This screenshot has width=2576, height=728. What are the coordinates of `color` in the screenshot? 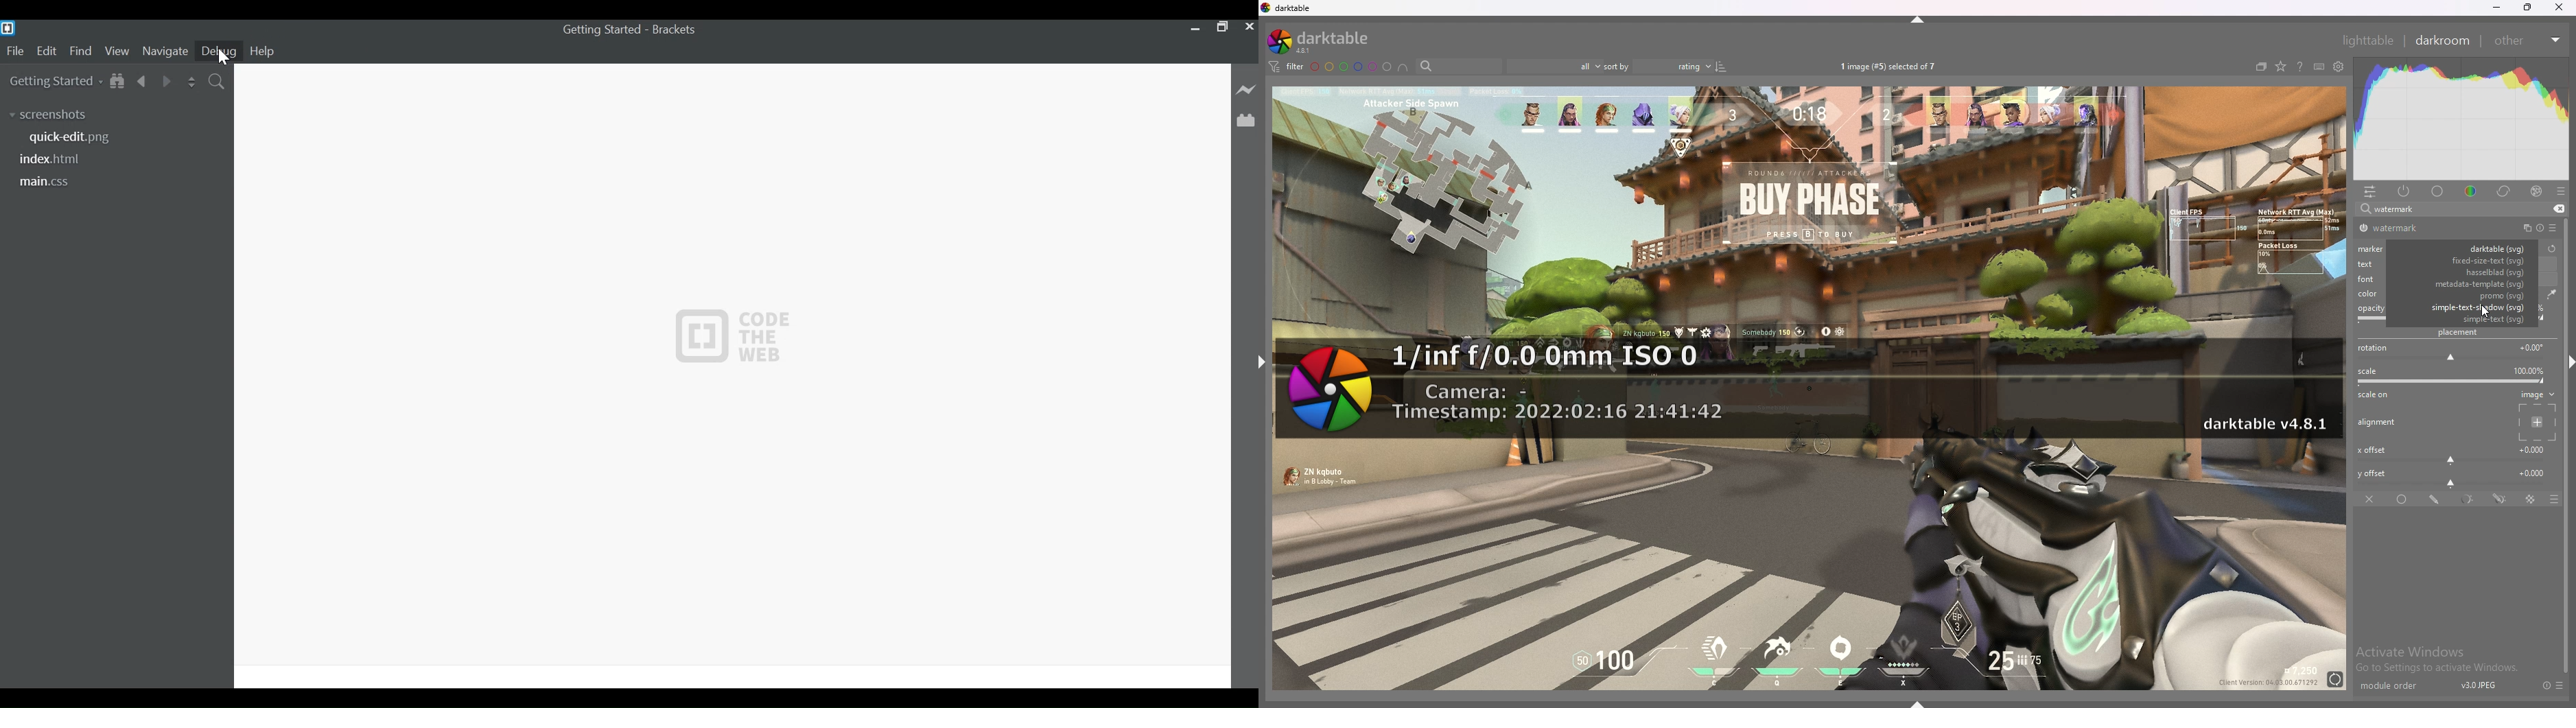 It's located at (2369, 293).